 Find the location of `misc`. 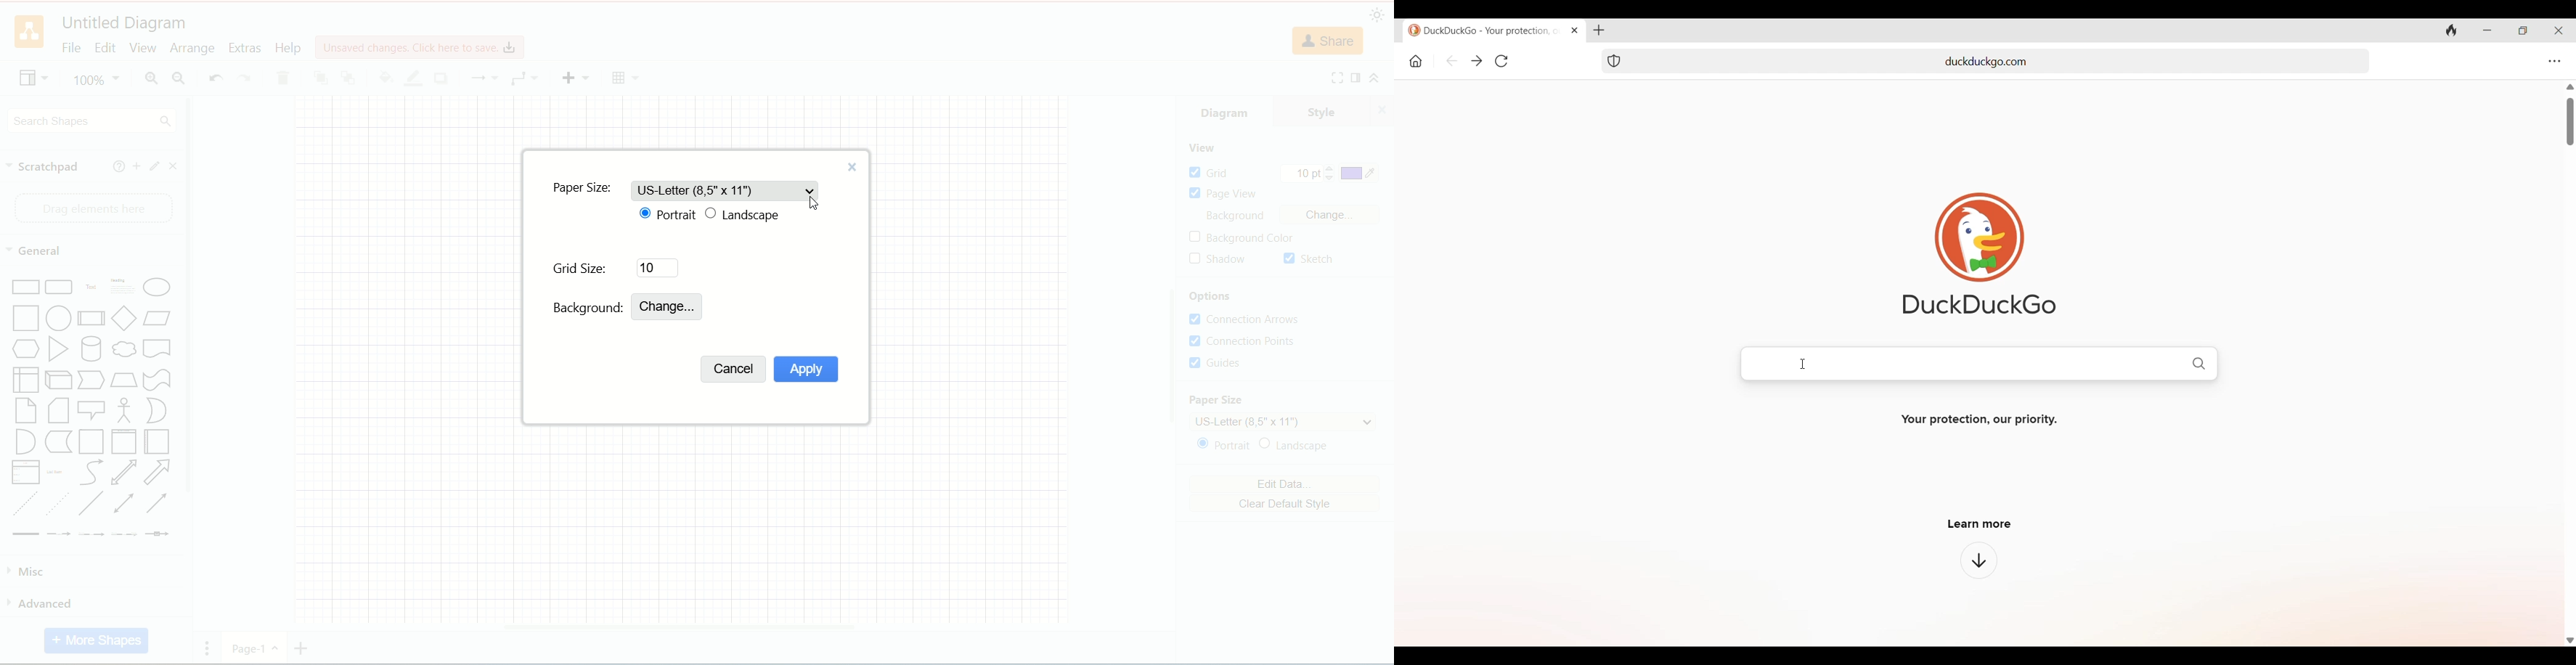

misc is located at coordinates (89, 571).